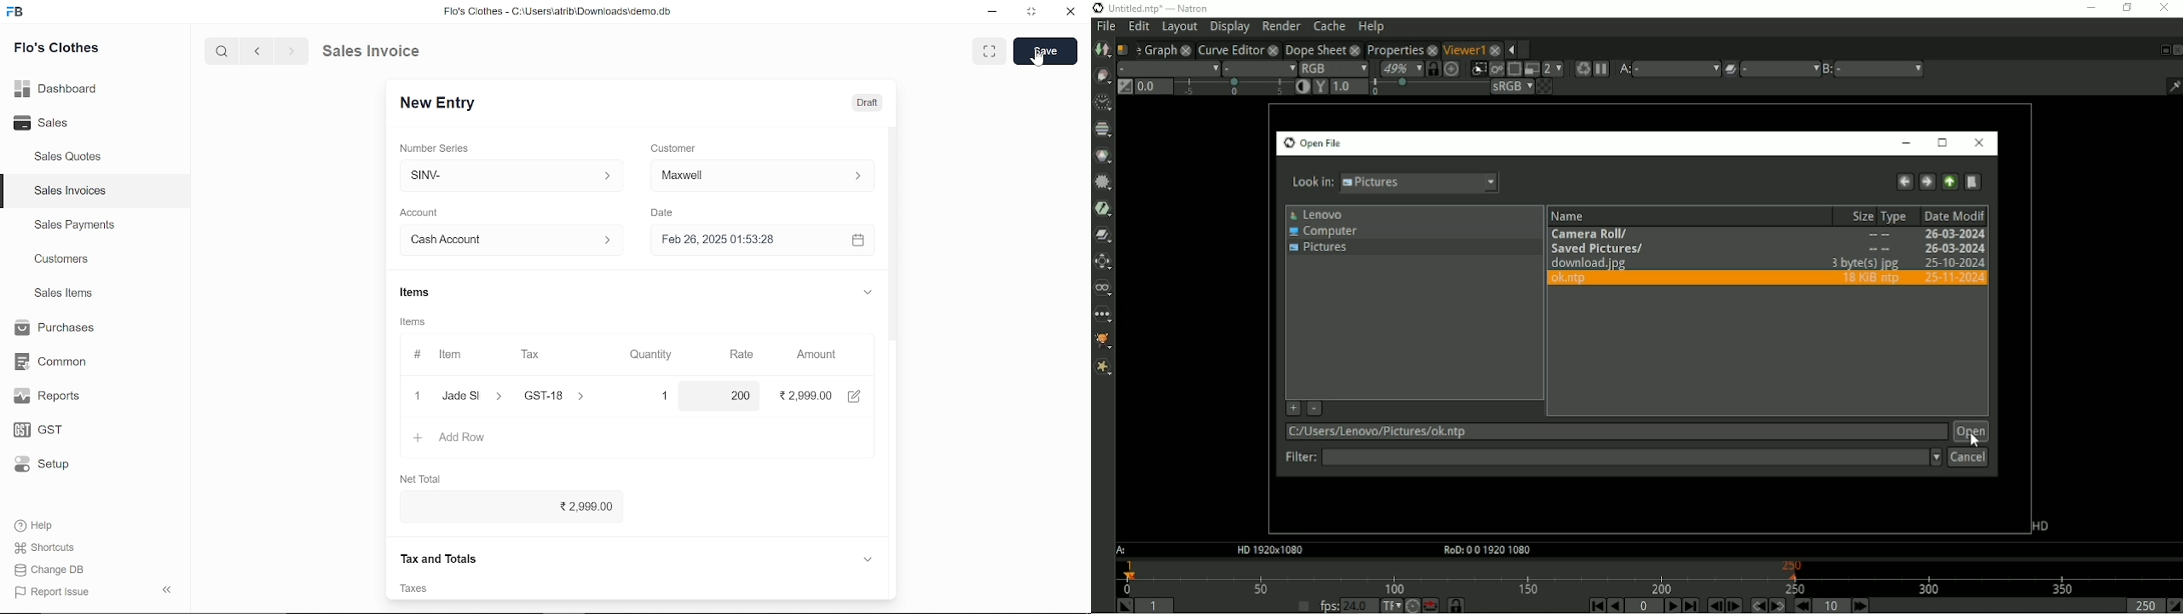 This screenshot has width=2184, height=616. I want to click on Purchases, so click(53, 328).